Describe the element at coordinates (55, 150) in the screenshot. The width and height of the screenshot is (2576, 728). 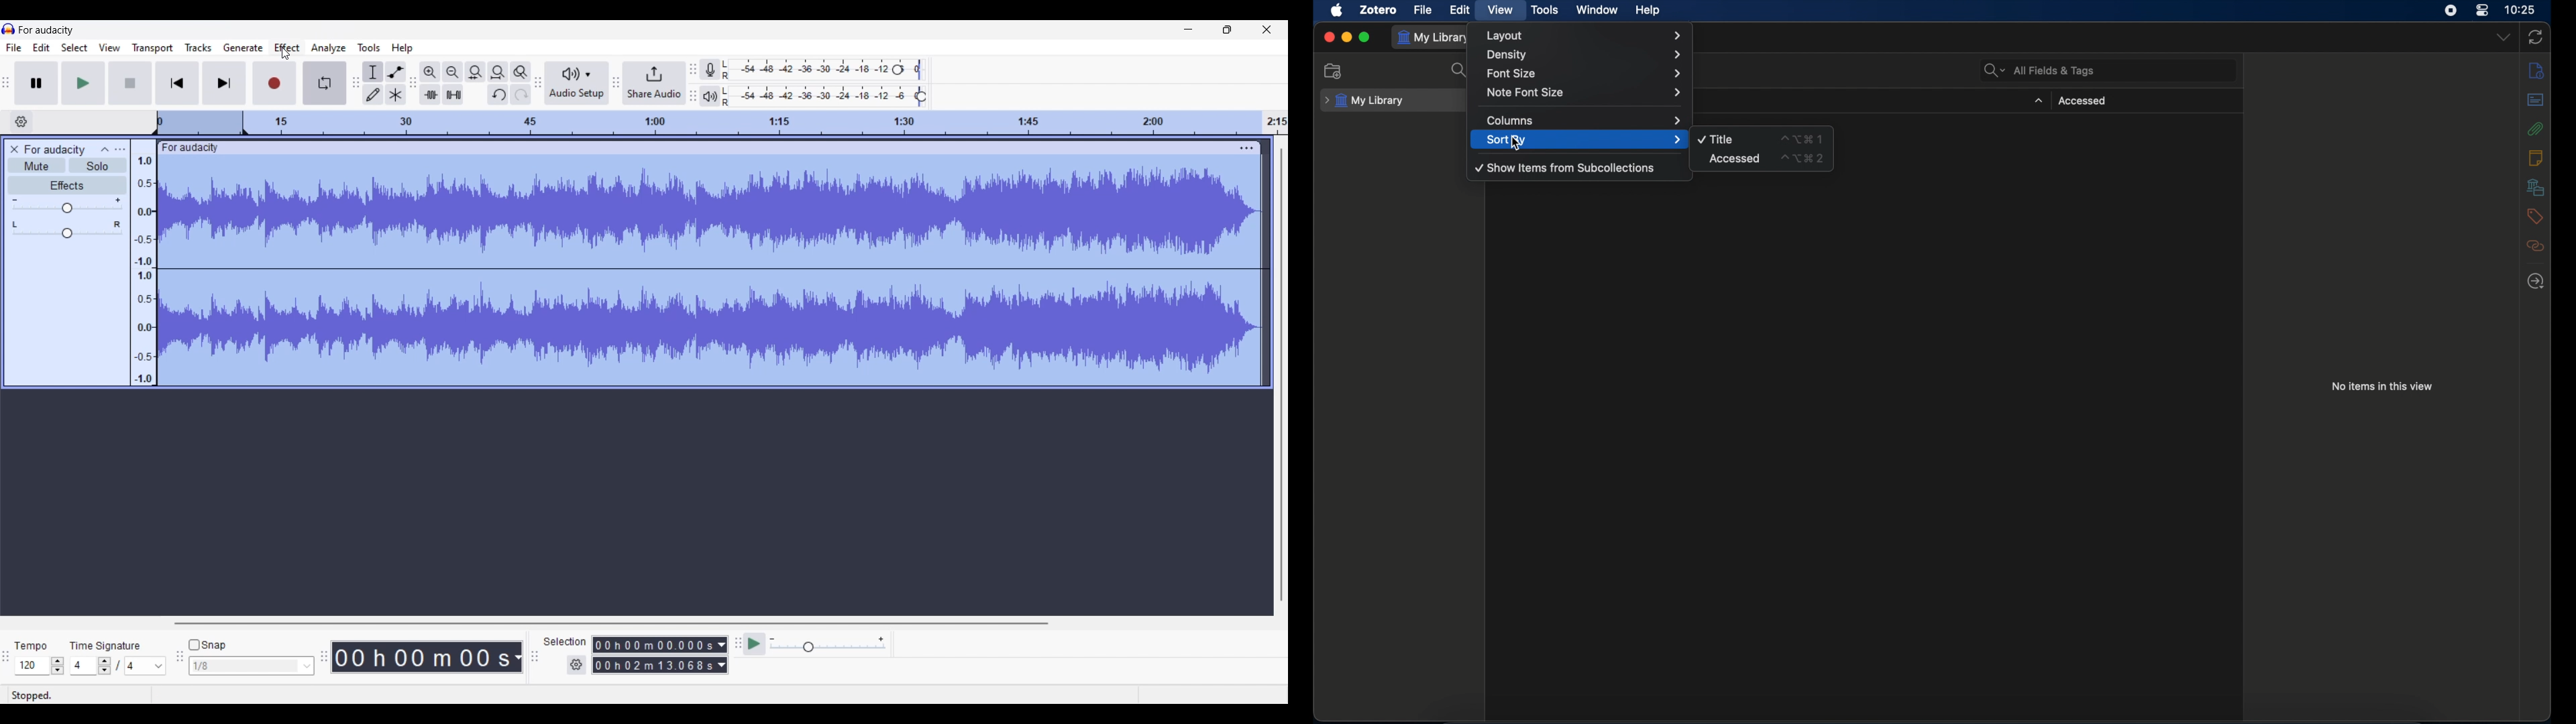
I see `Audio track name` at that location.